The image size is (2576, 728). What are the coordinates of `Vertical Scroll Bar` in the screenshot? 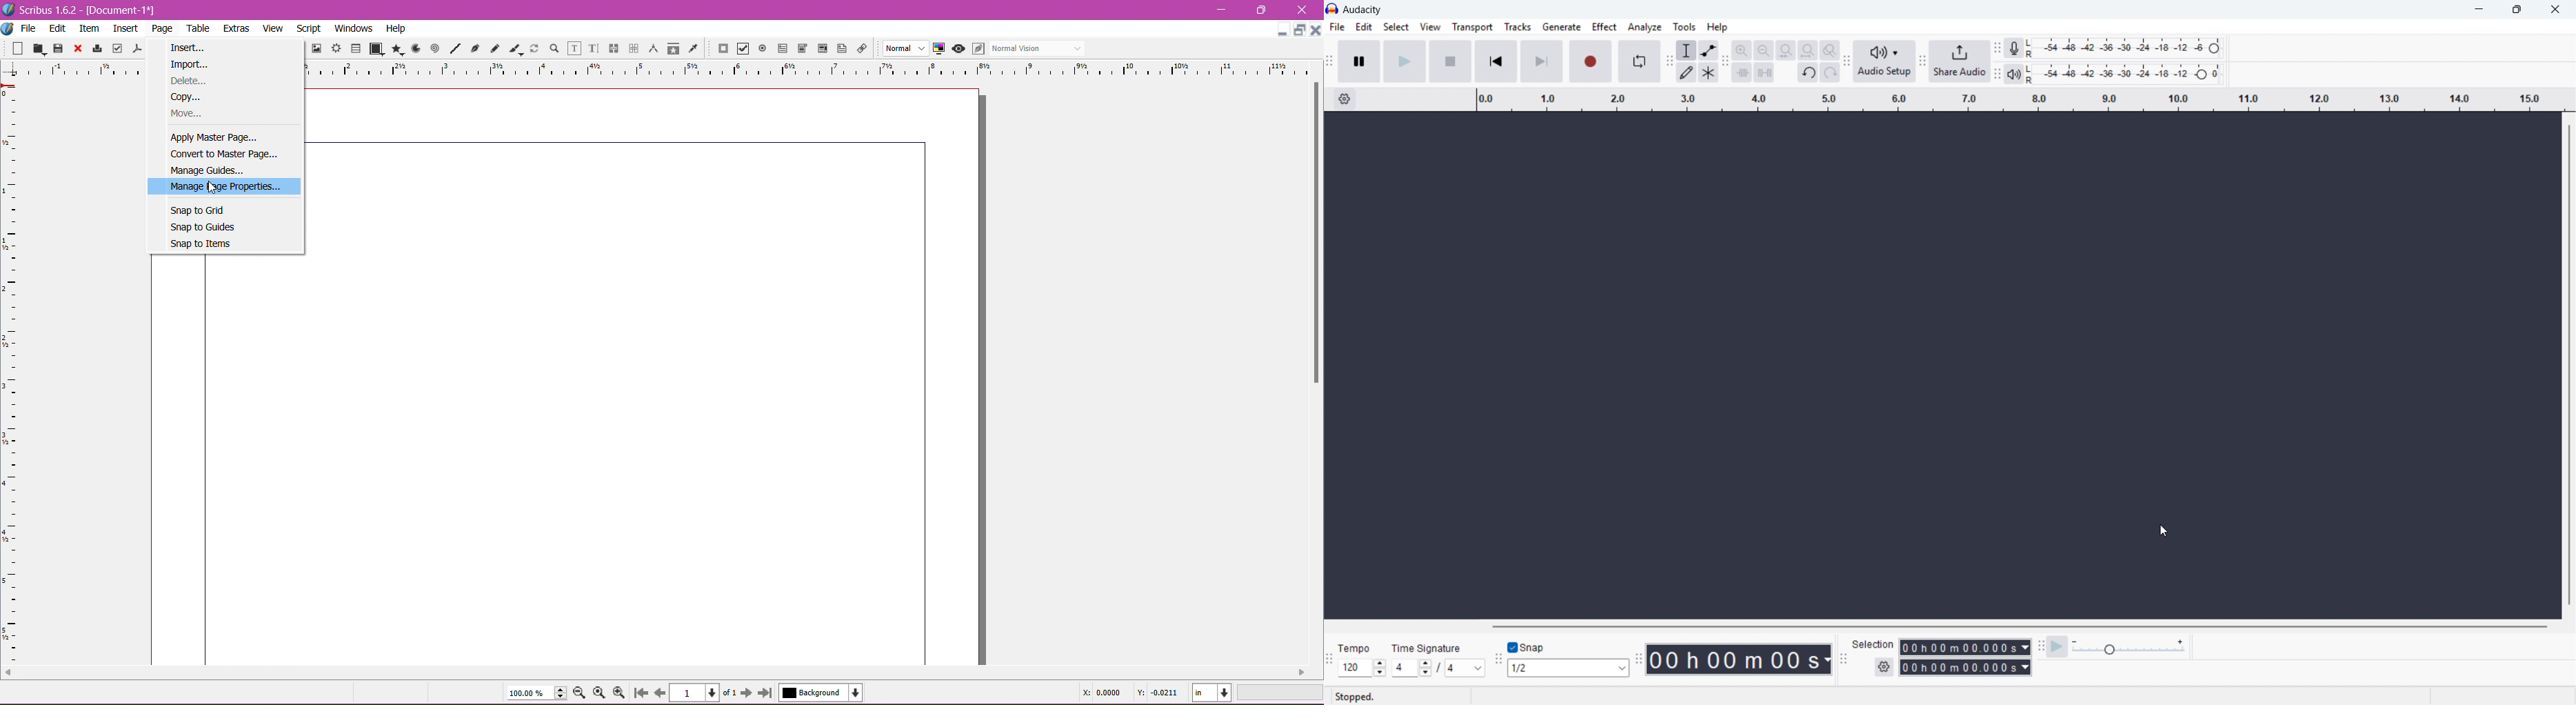 It's located at (1316, 236).